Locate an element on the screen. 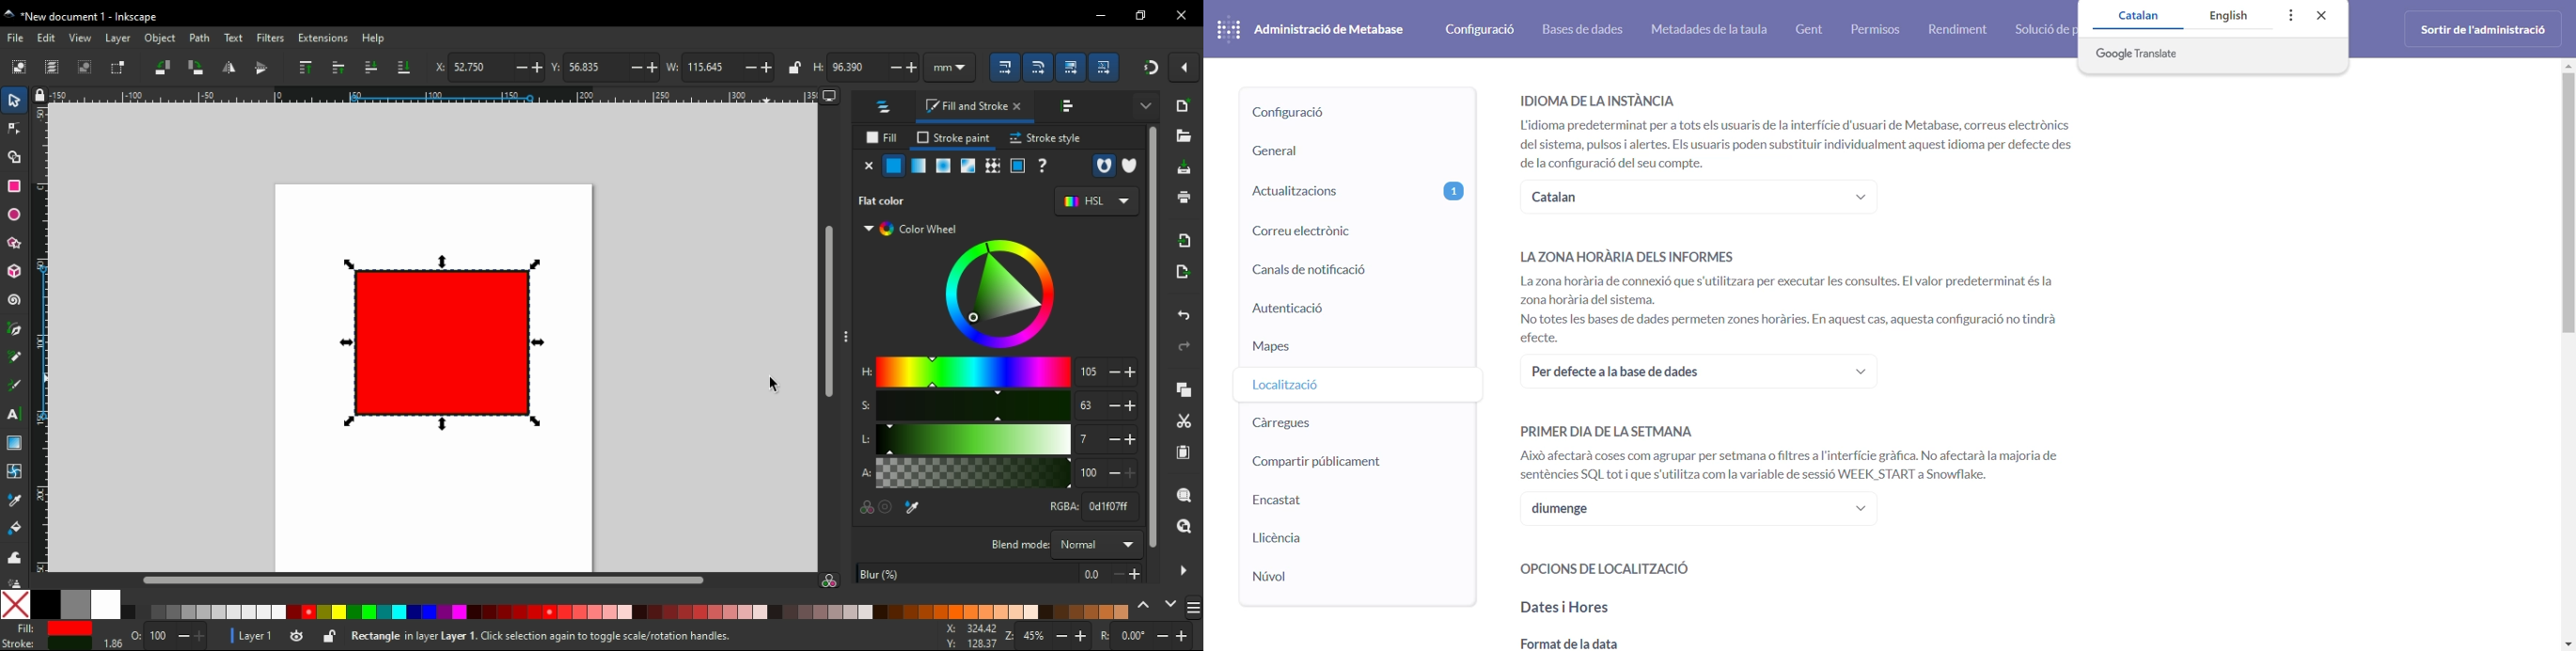  x is located at coordinates (437, 66).